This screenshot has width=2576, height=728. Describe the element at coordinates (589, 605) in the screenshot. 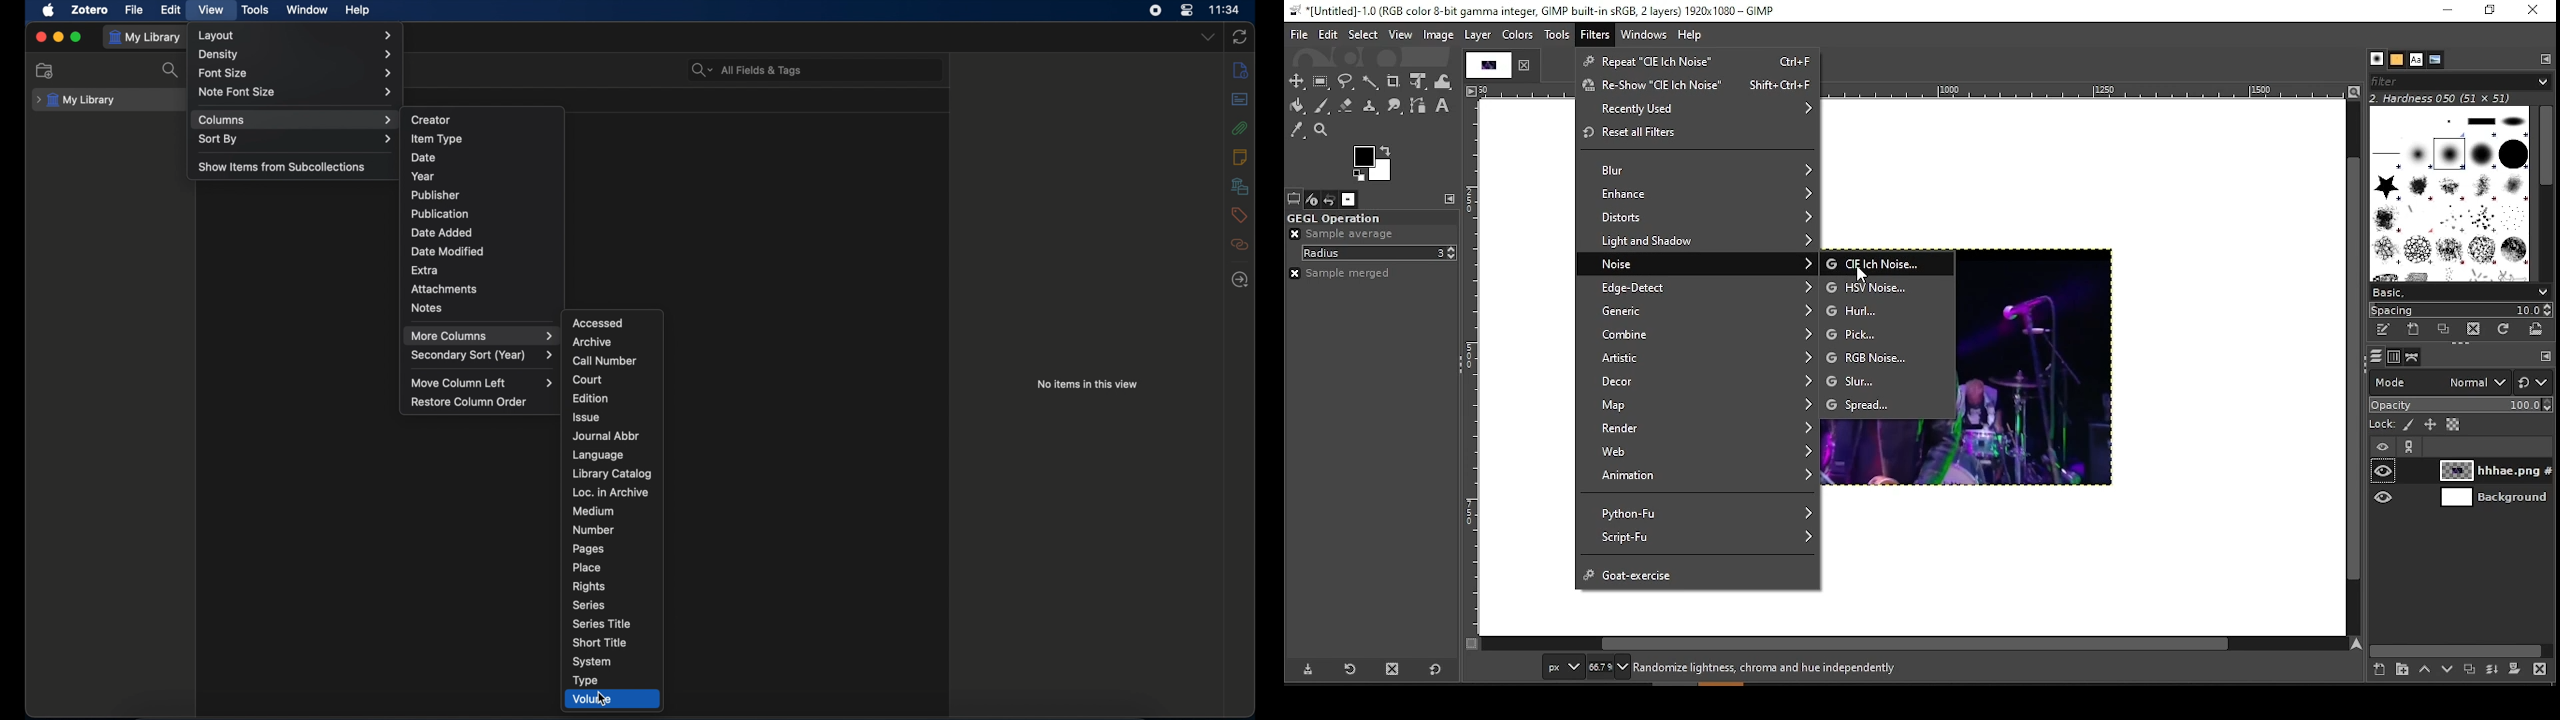

I see `series` at that location.